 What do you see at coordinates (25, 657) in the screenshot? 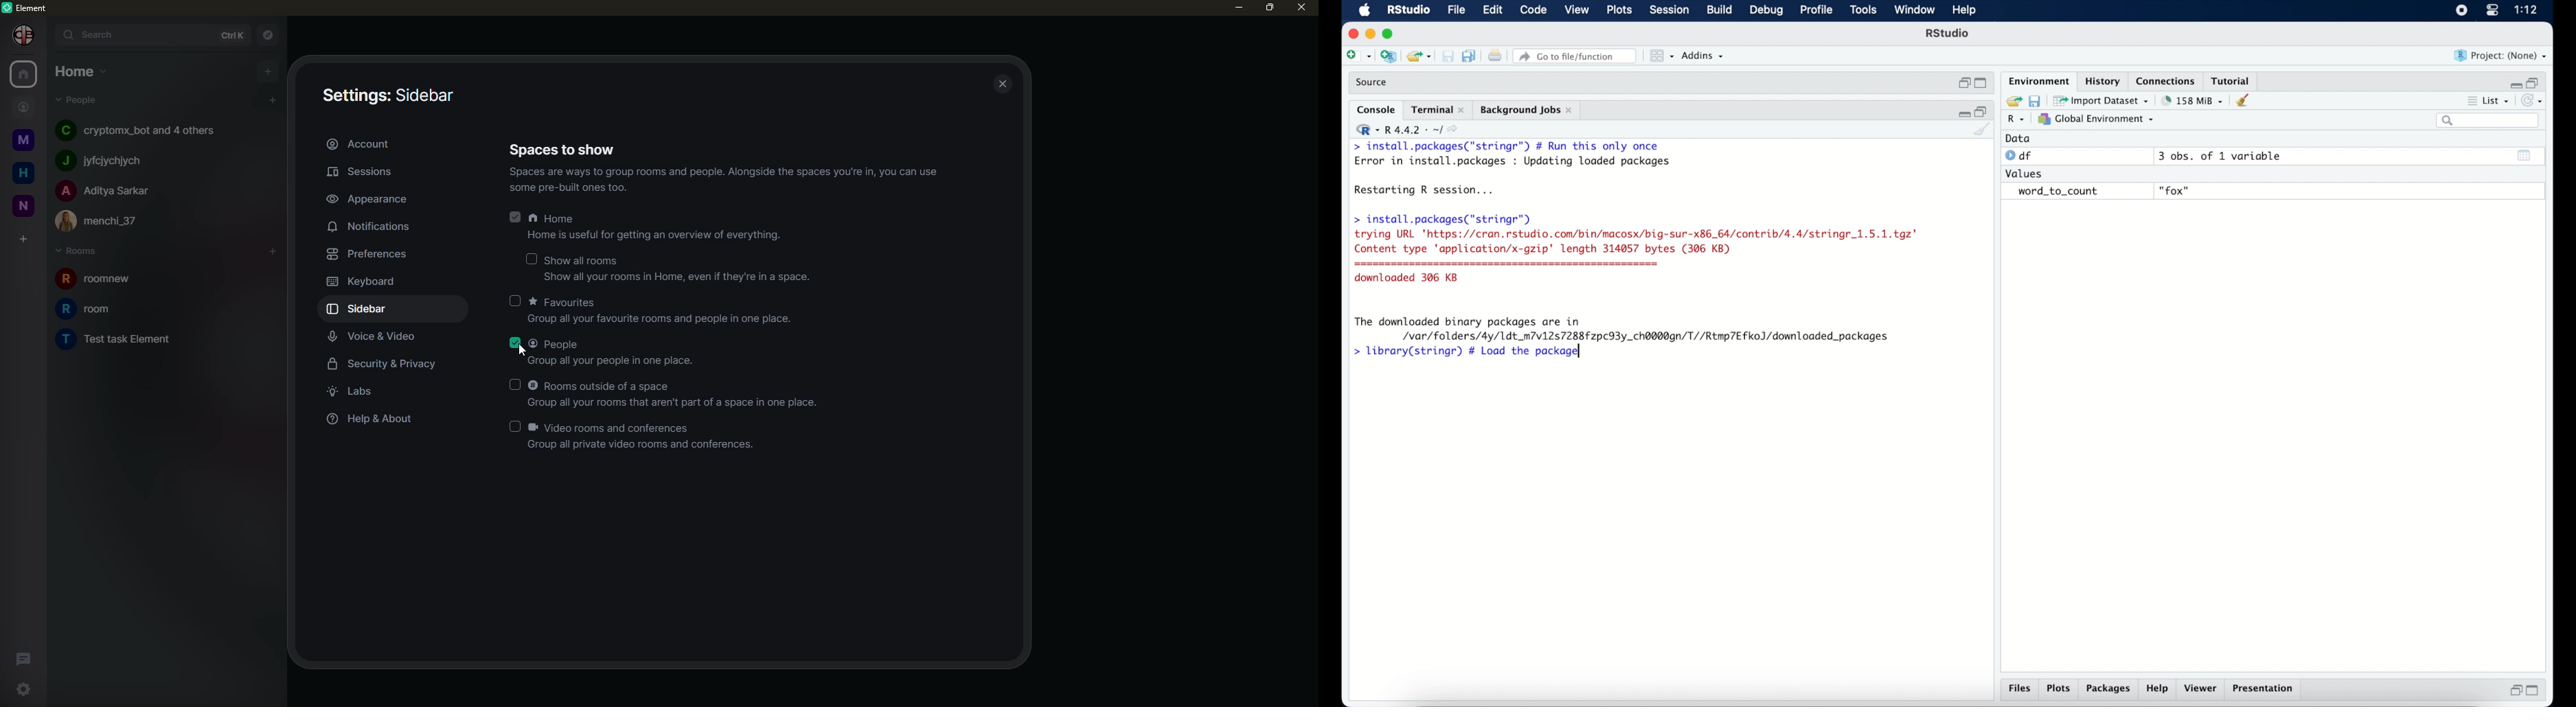
I see `threads` at bounding box center [25, 657].